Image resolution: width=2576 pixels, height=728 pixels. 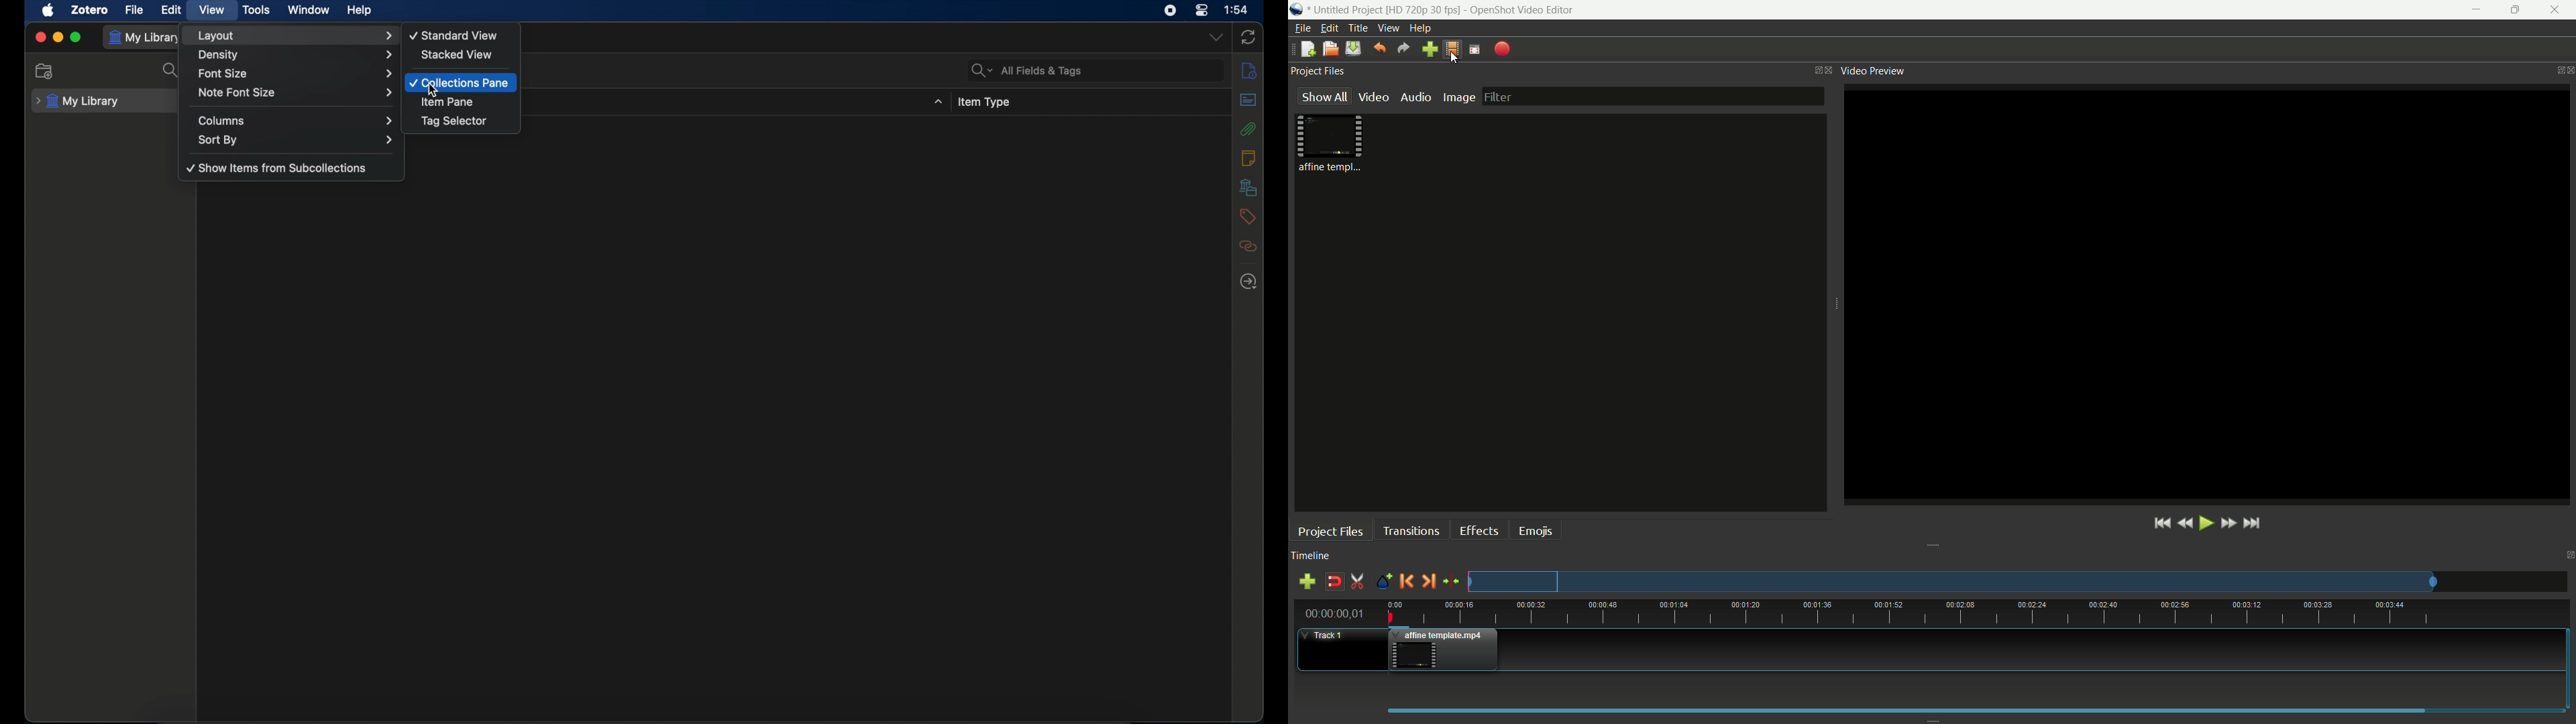 What do you see at coordinates (213, 11) in the screenshot?
I see `view` at bounding box center [213, 11].